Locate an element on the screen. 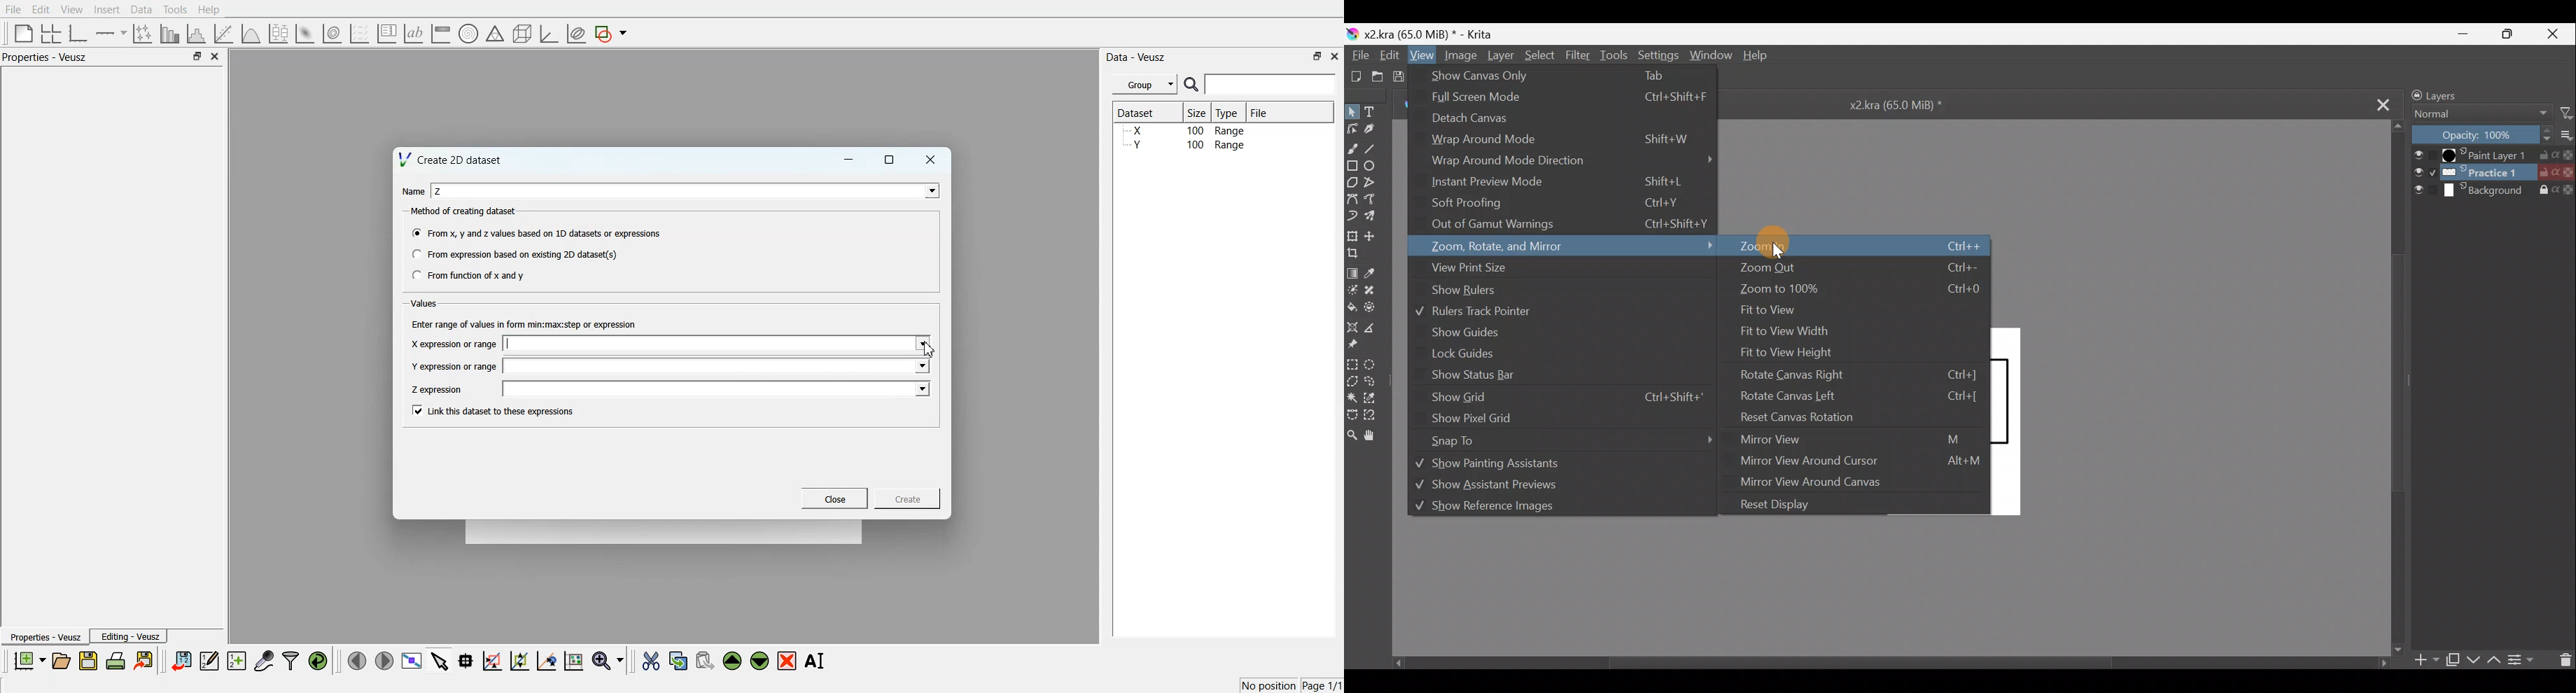 The image size is (2576, 700). Zoom out of the graph axes is located at coordinates (519, 660).